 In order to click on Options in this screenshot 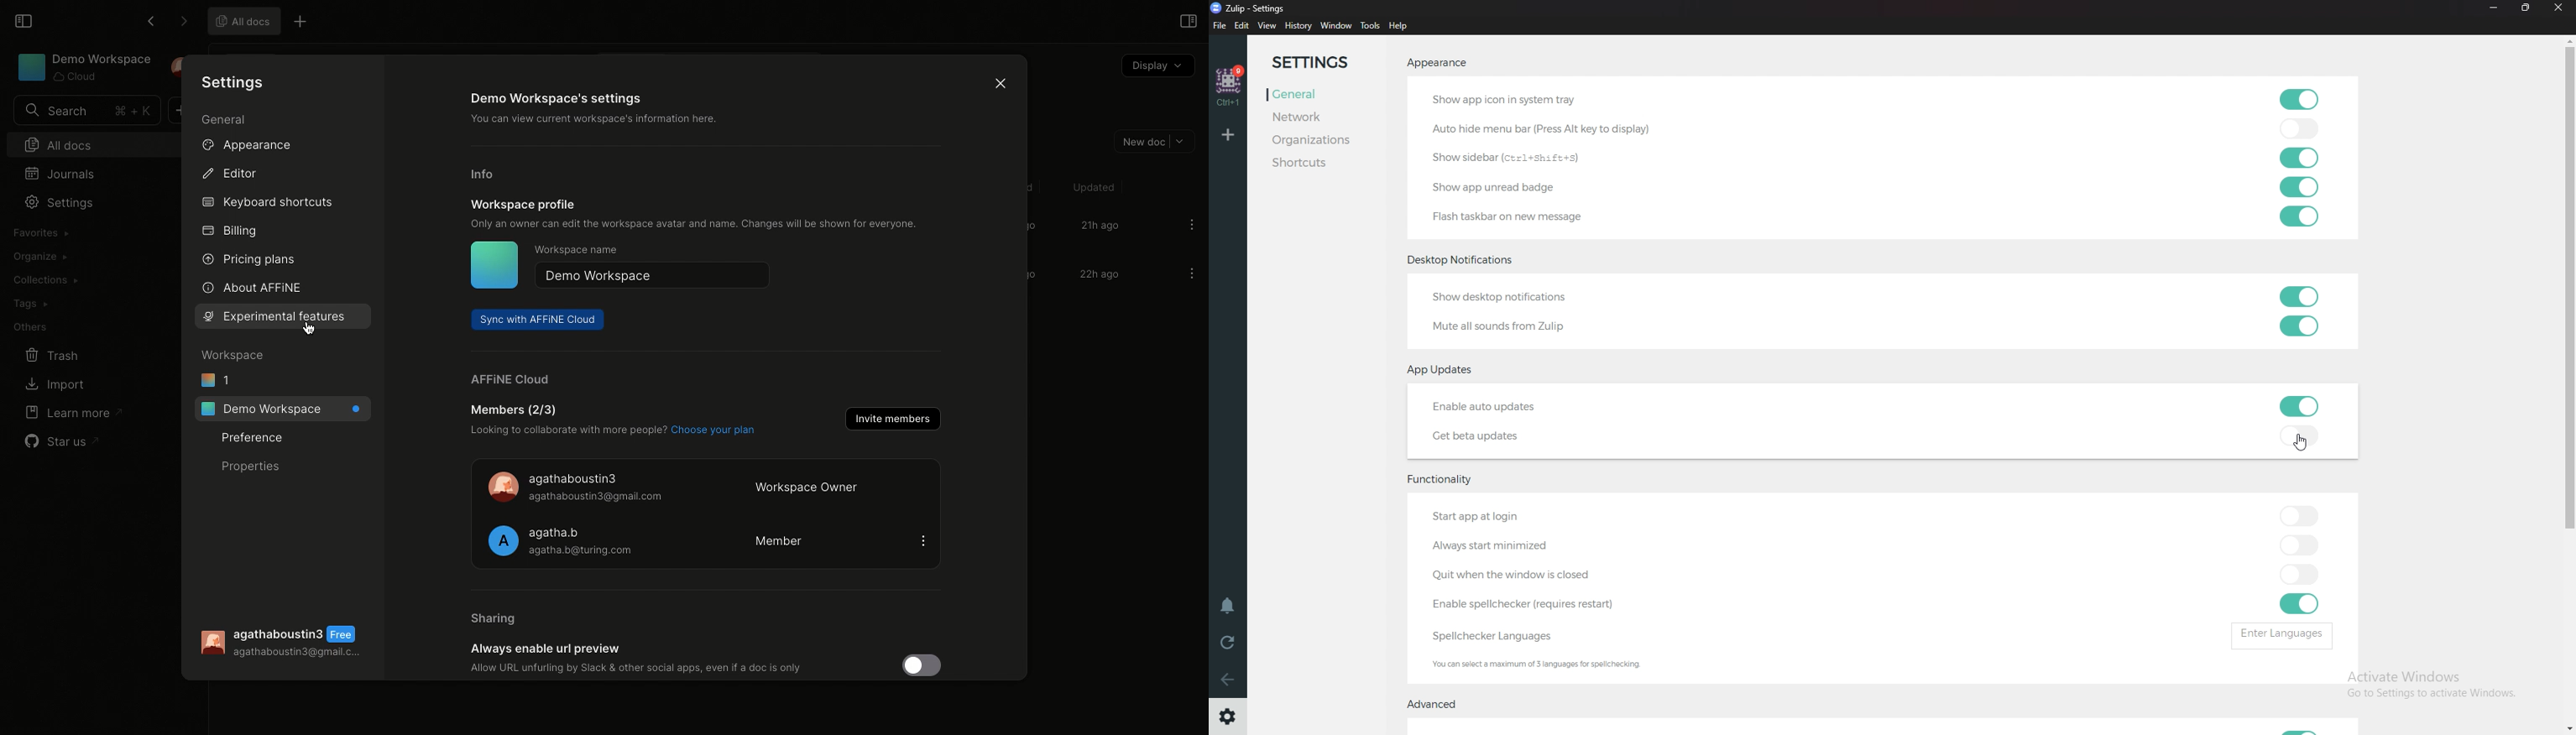, I will do `click(1191, 274)`.